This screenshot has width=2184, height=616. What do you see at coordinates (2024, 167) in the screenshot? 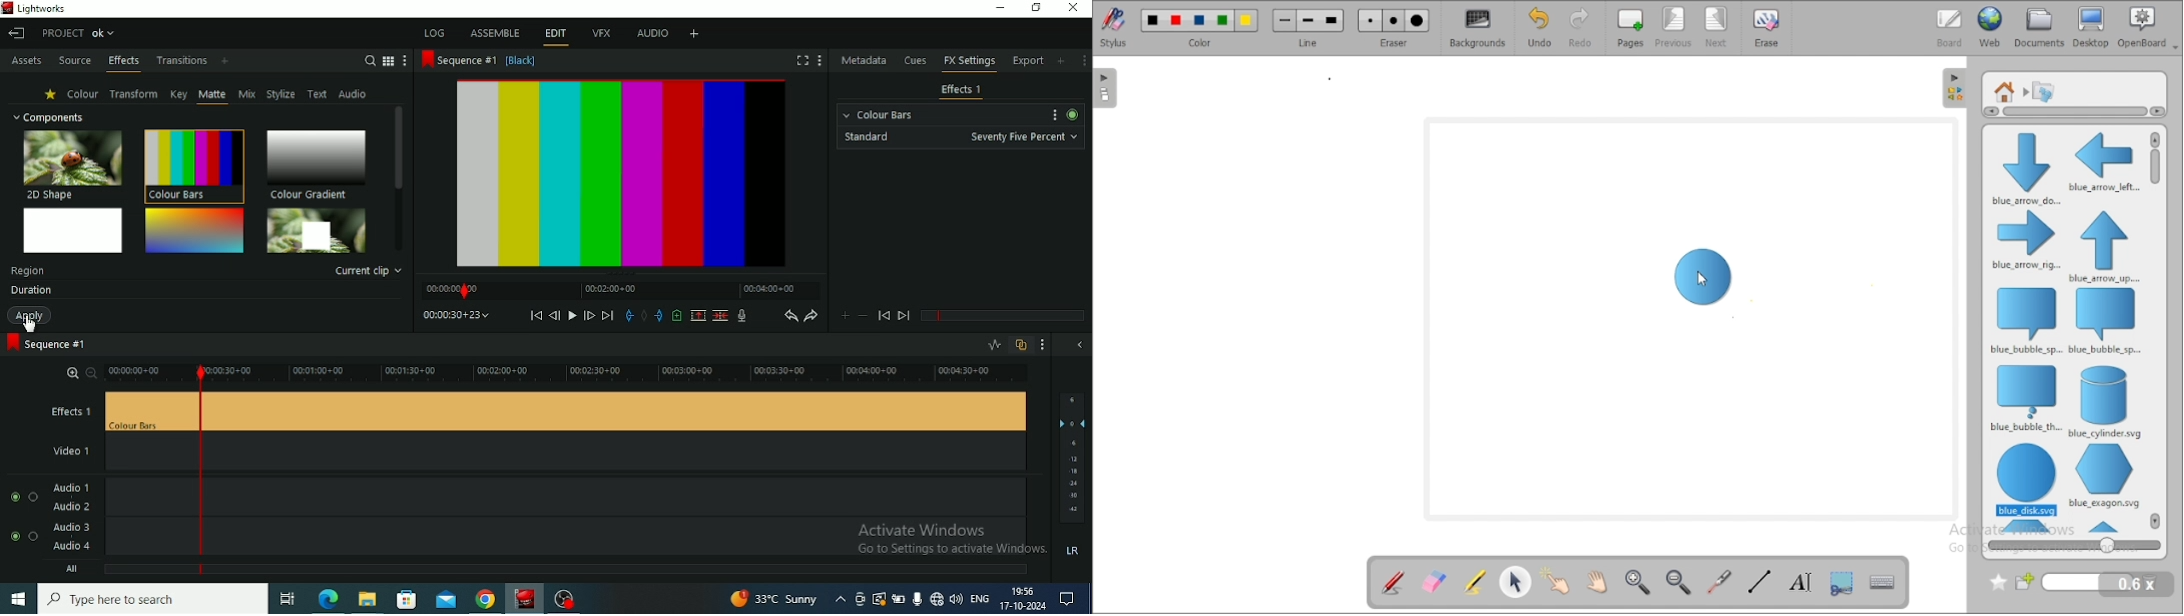
I see `blue arrow down` at bounding box center [2024, 167].